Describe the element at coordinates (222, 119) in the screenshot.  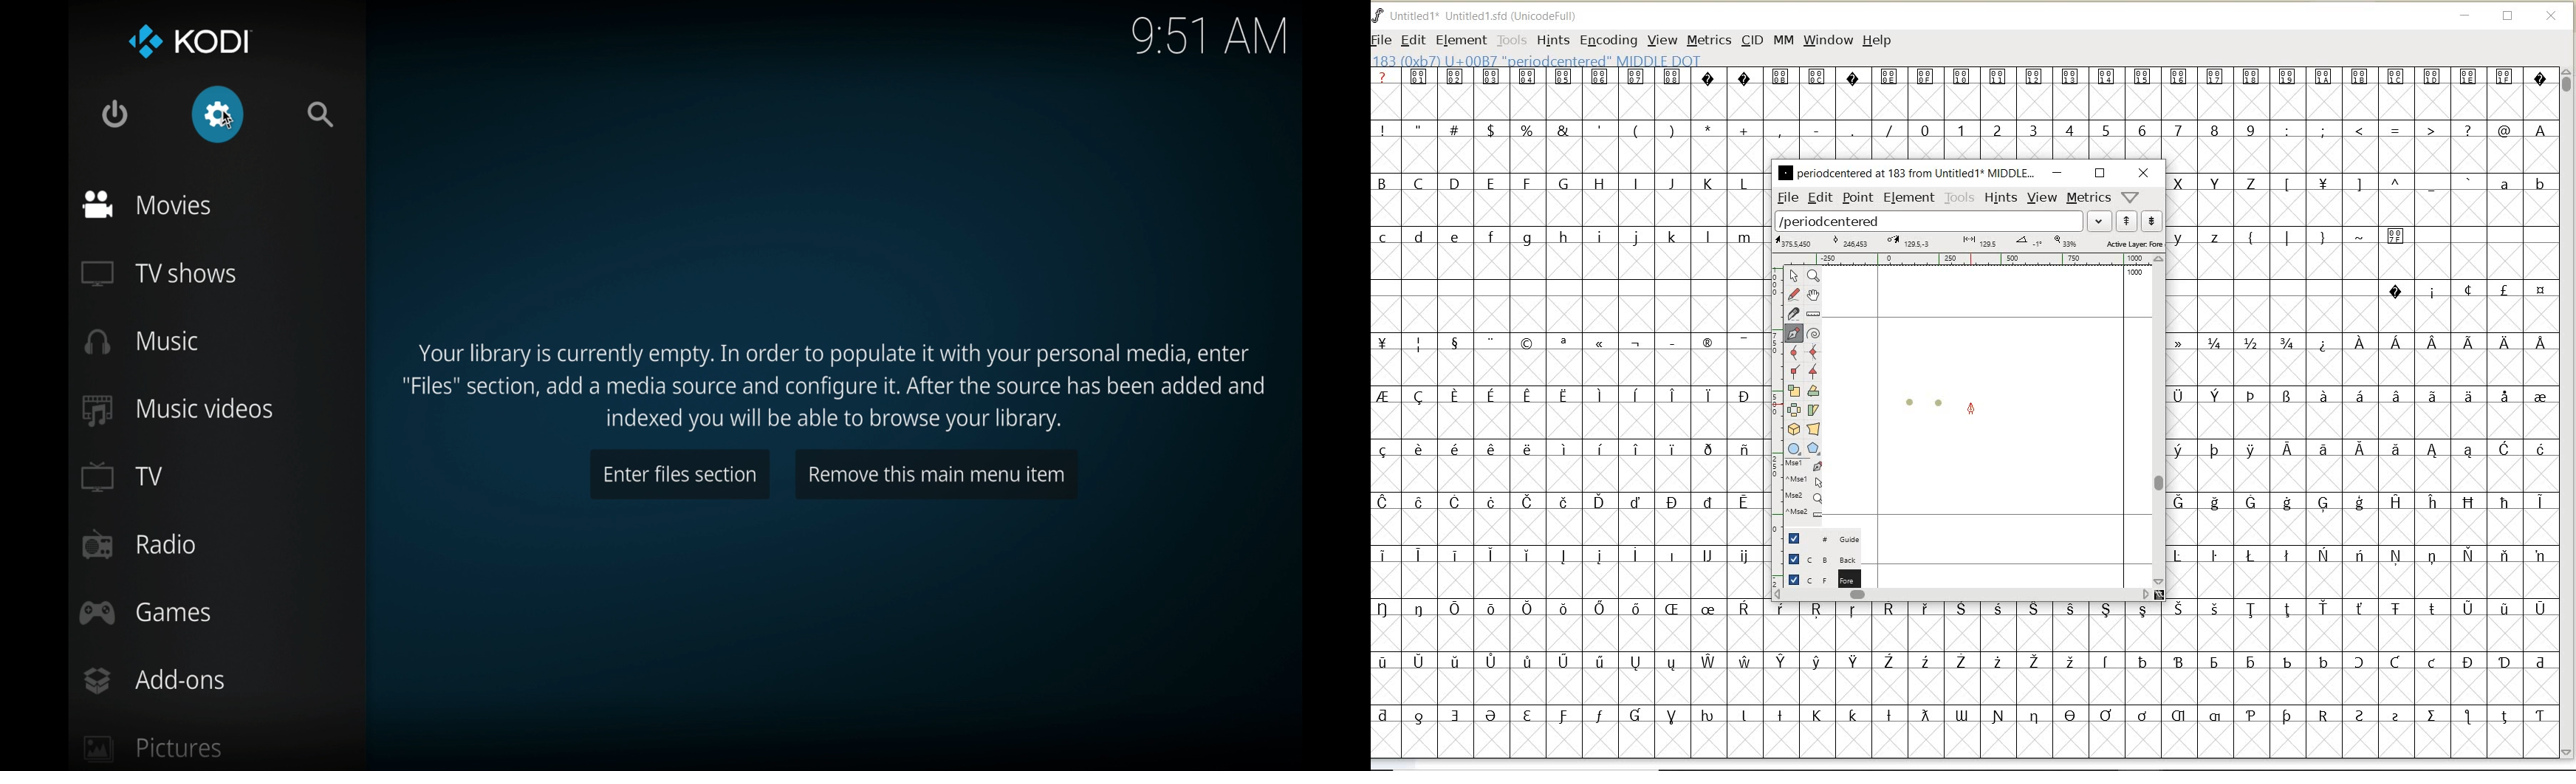
I see `Cursor` at that location.